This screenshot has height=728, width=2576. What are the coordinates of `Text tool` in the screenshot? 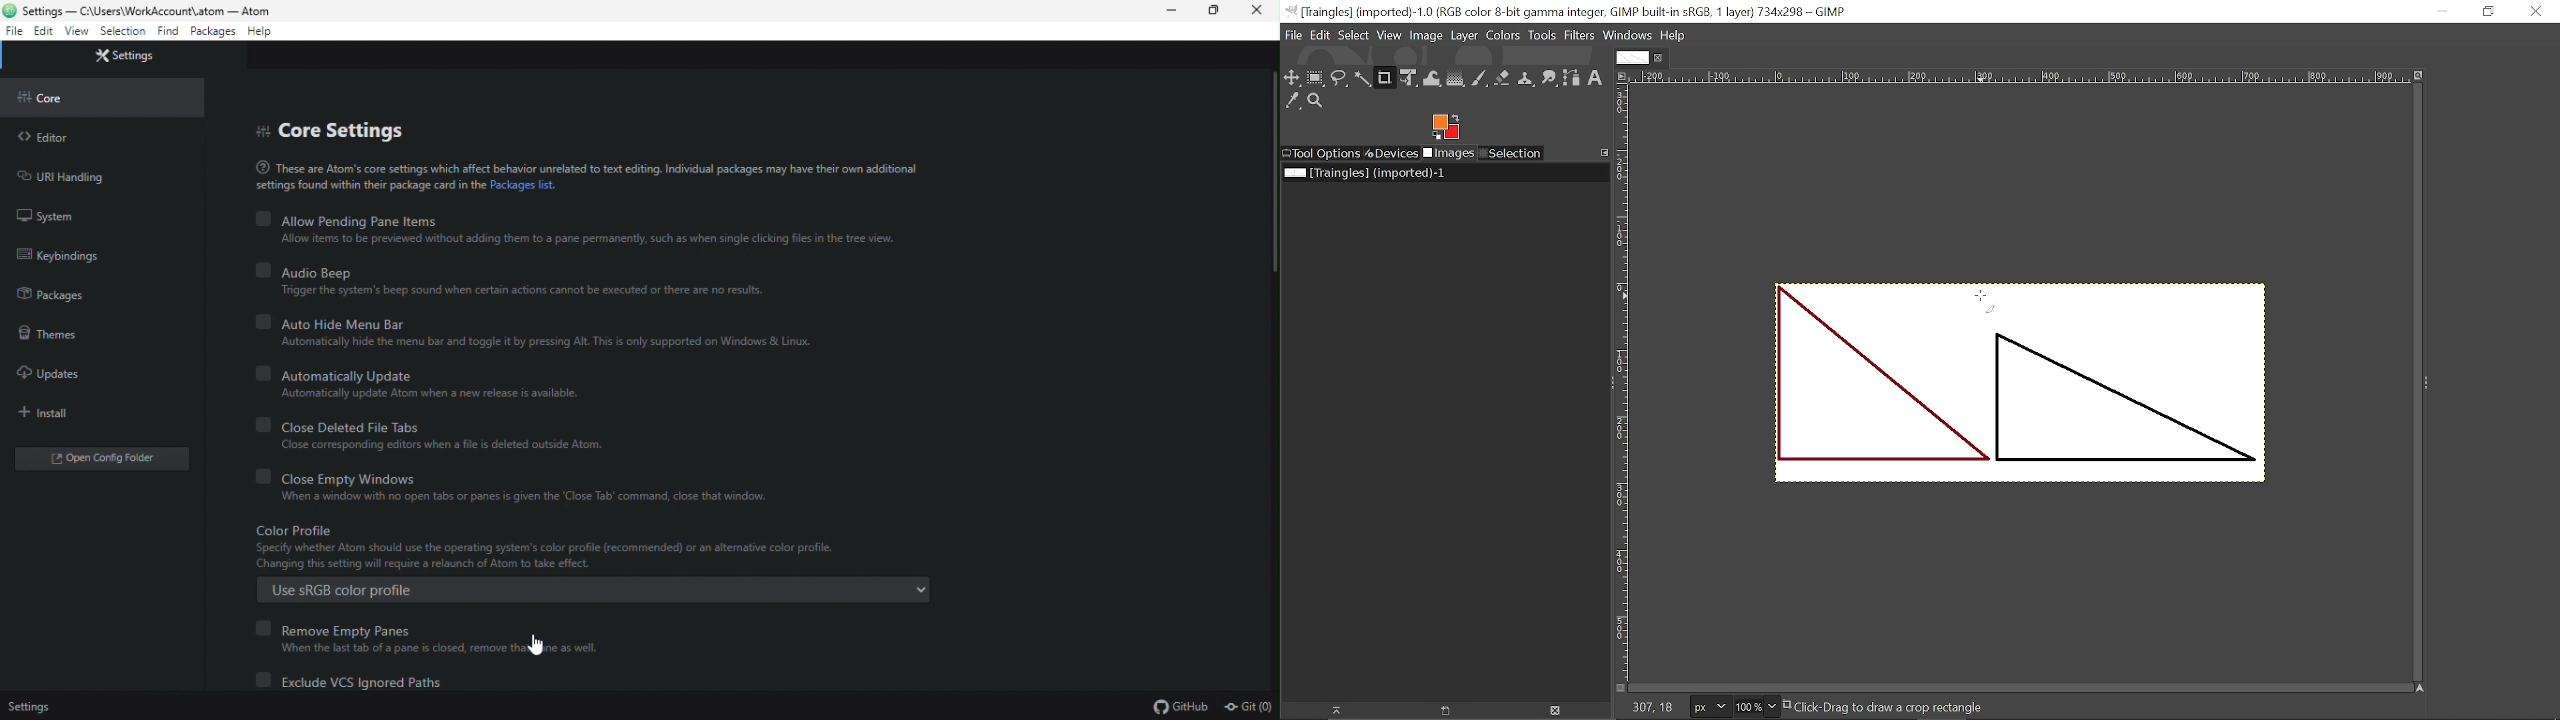 It's located at (2428, 263).